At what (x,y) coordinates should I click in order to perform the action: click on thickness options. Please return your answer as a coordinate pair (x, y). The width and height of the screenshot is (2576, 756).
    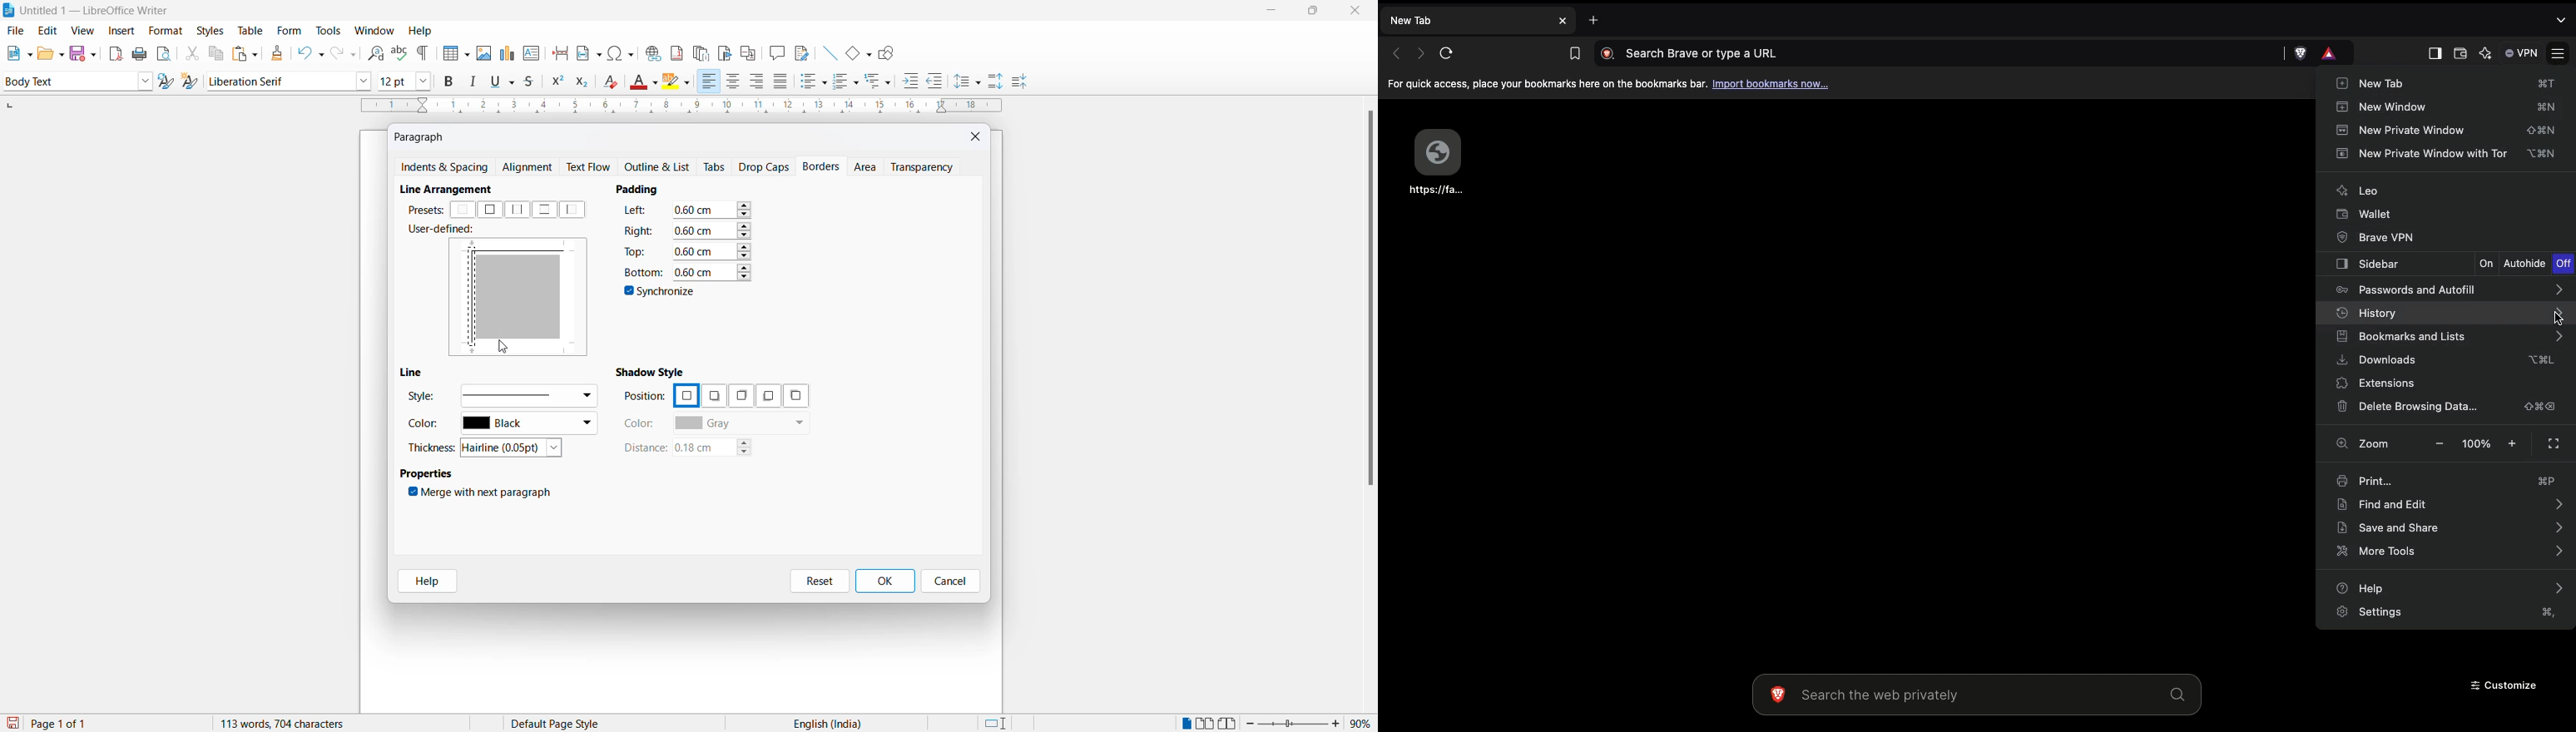
    Looking at the image, I should click on (516, 449).